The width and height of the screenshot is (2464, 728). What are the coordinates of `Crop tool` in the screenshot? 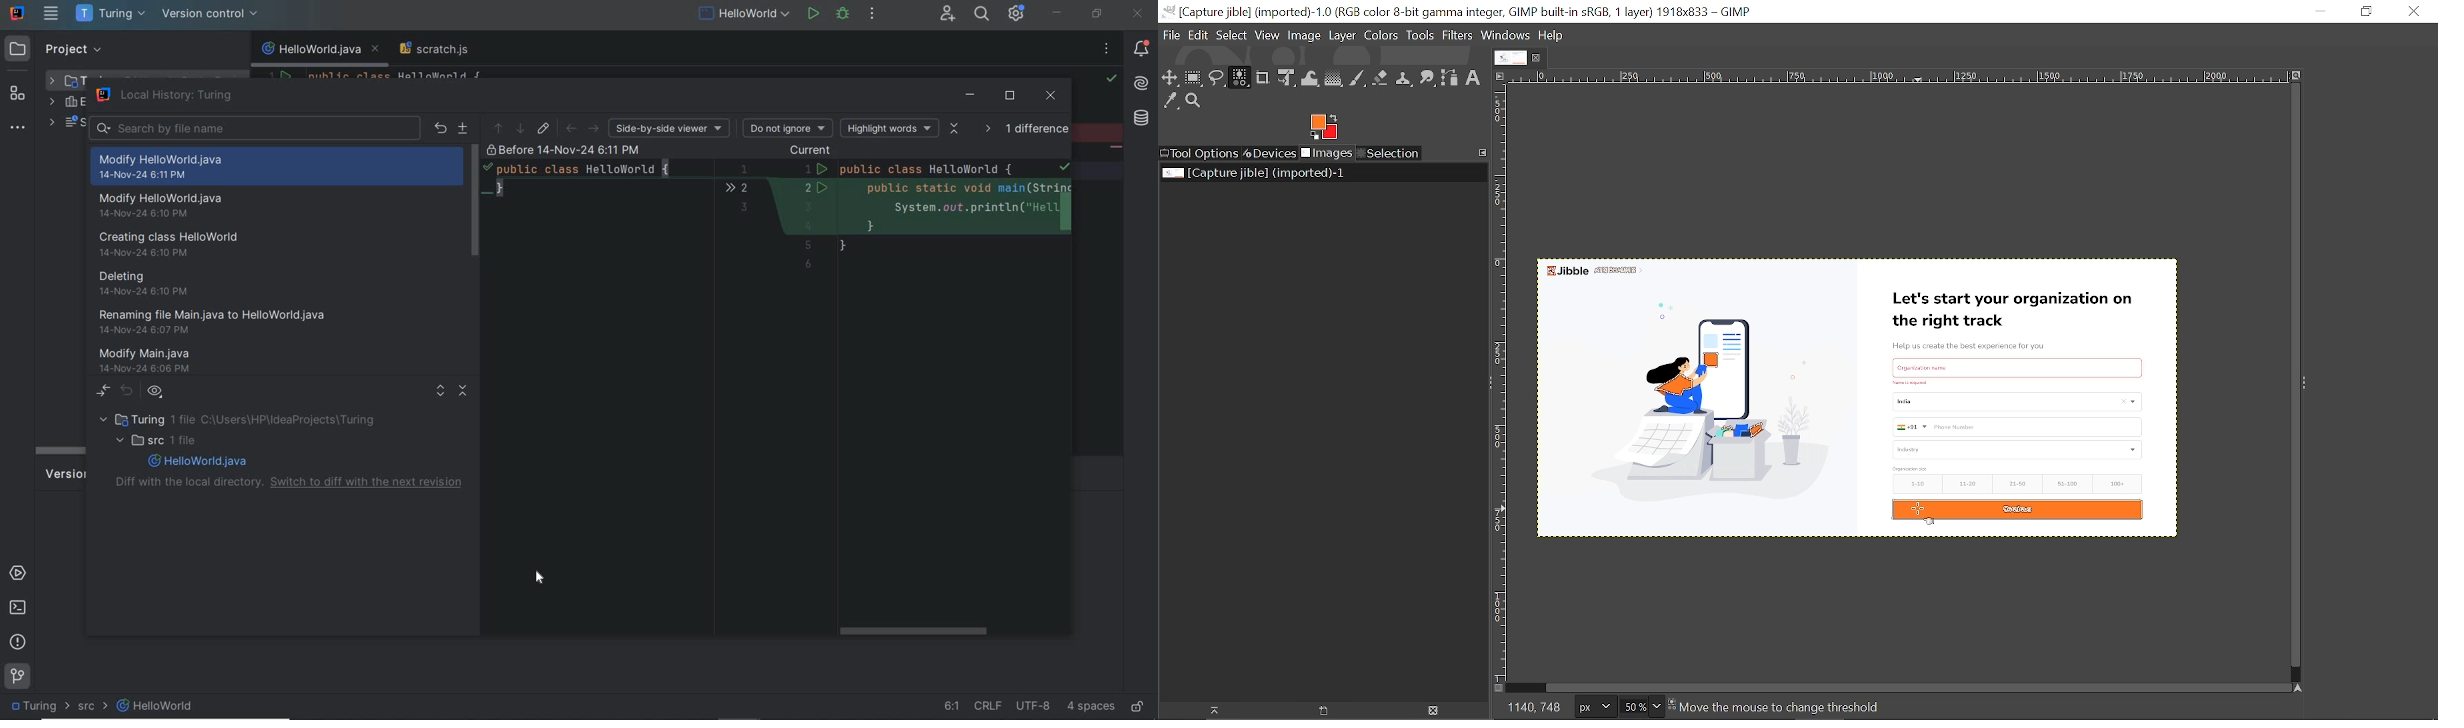 It's located at (1263, 77).